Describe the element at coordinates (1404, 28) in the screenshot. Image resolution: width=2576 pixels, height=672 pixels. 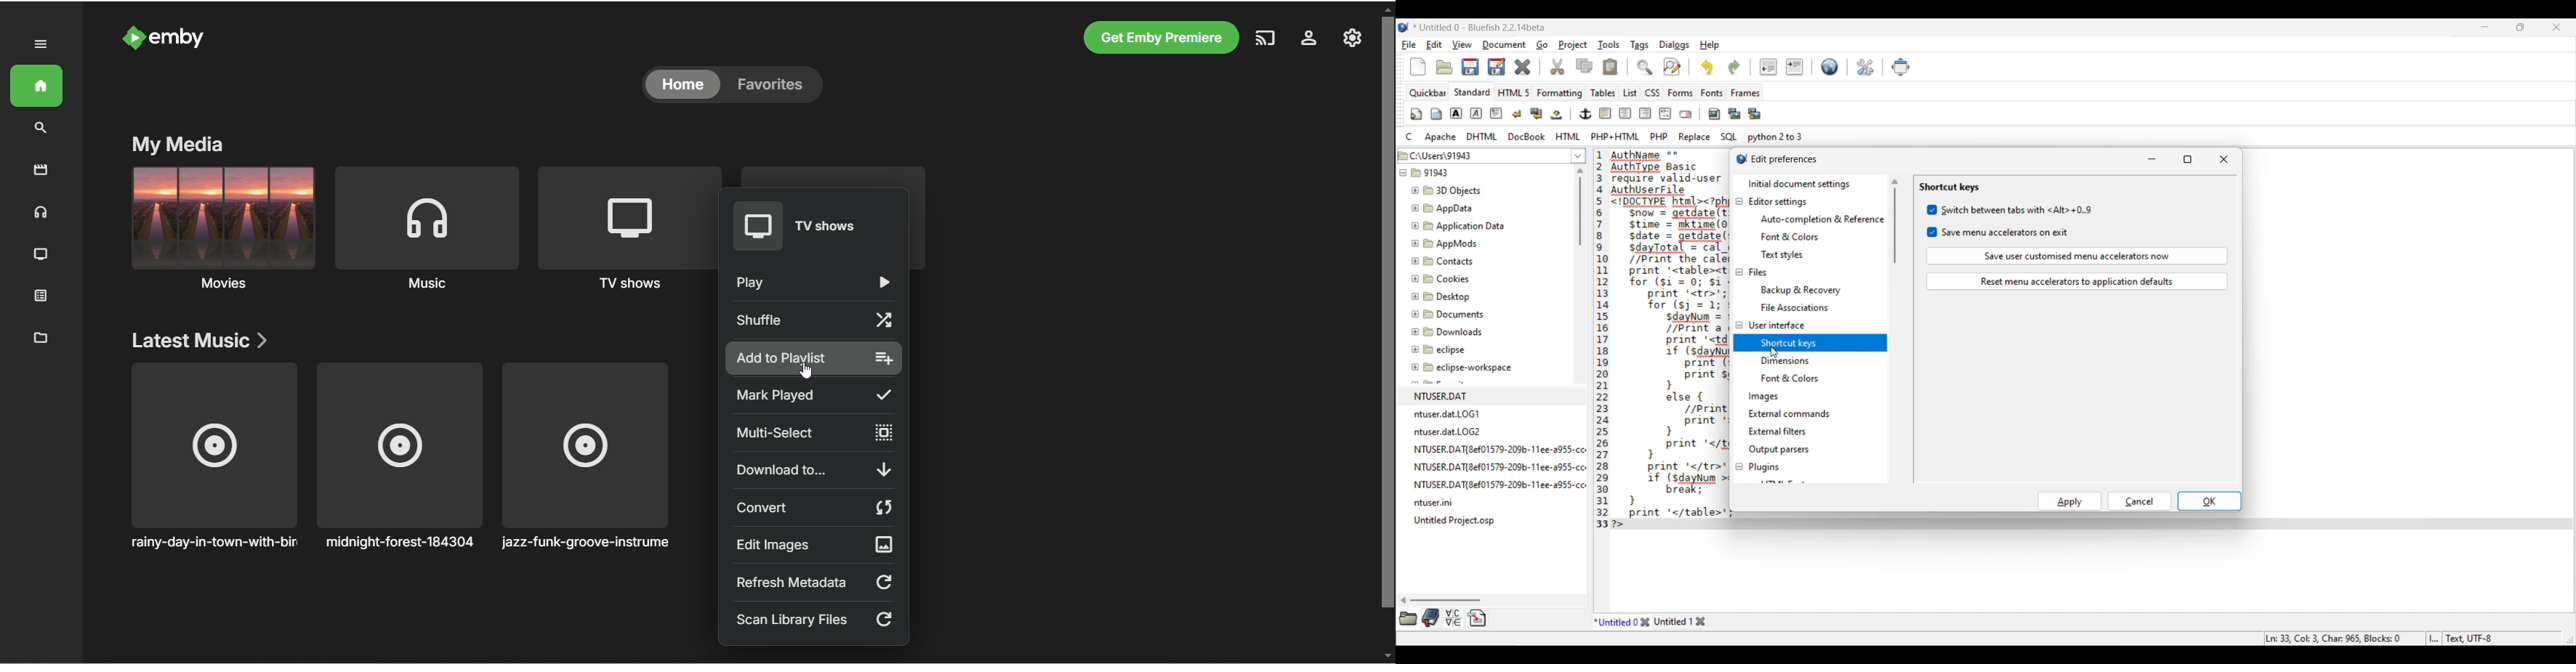
I see `Software logo` at that location.